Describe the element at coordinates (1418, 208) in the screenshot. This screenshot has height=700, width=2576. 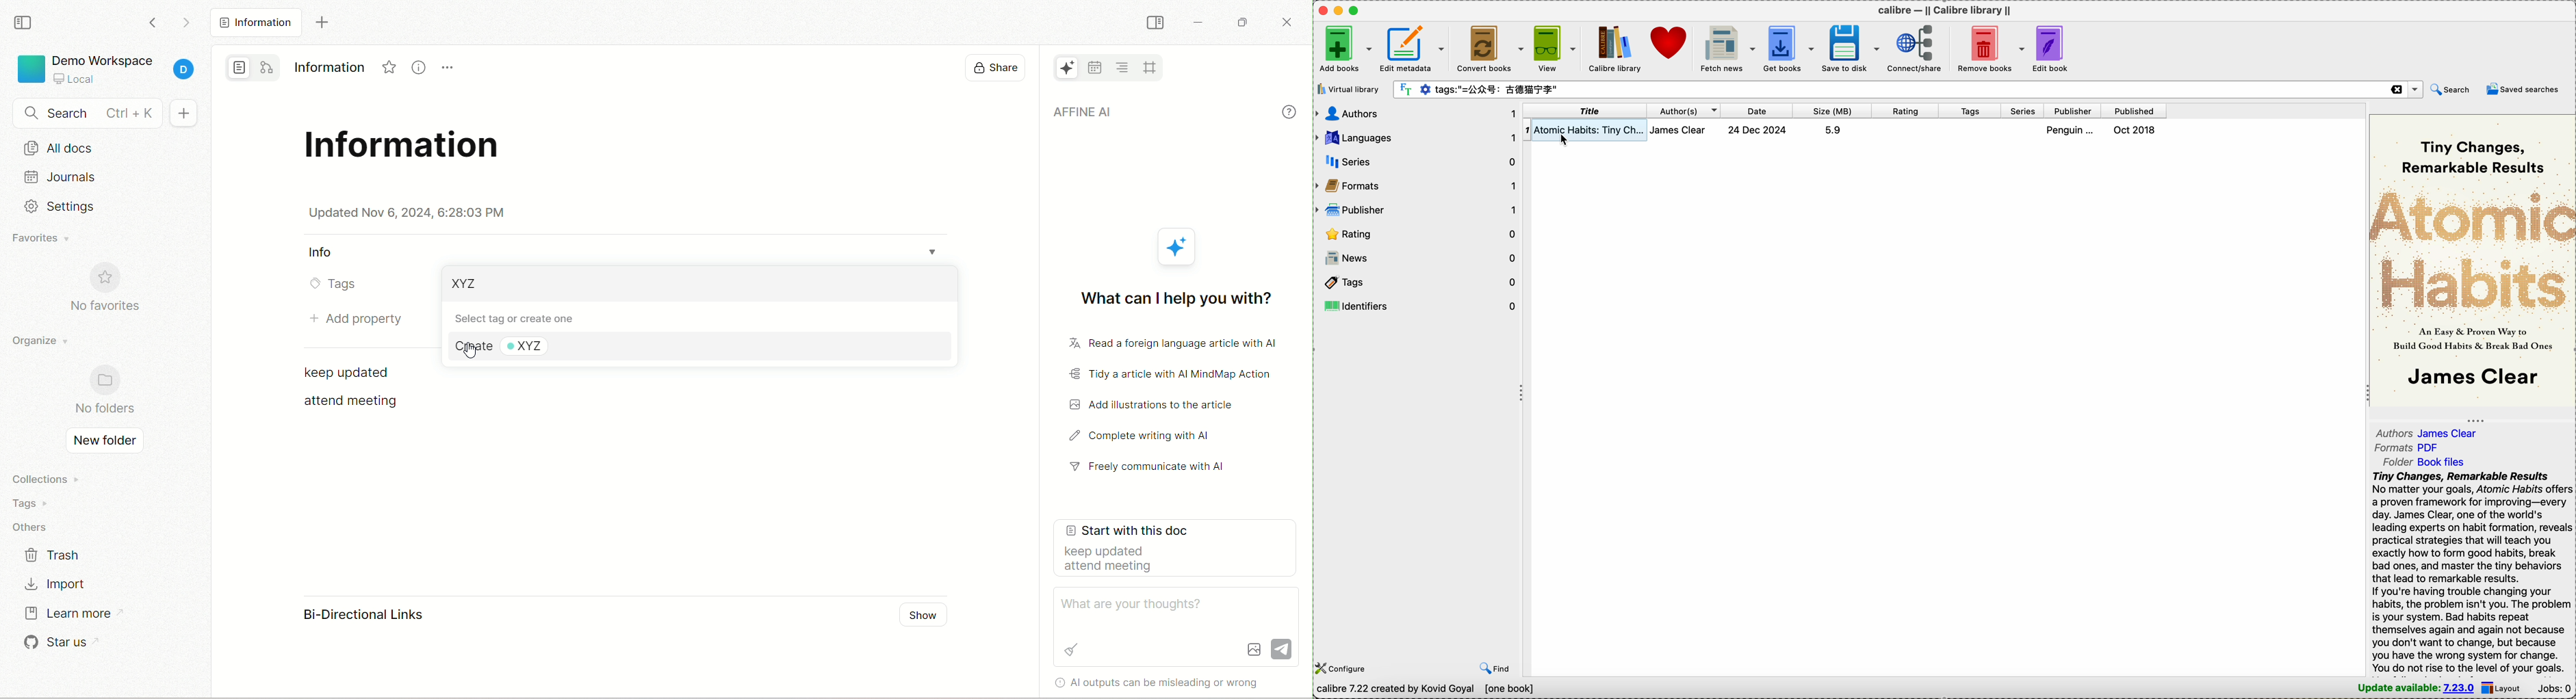
I see `publisher` at that location.